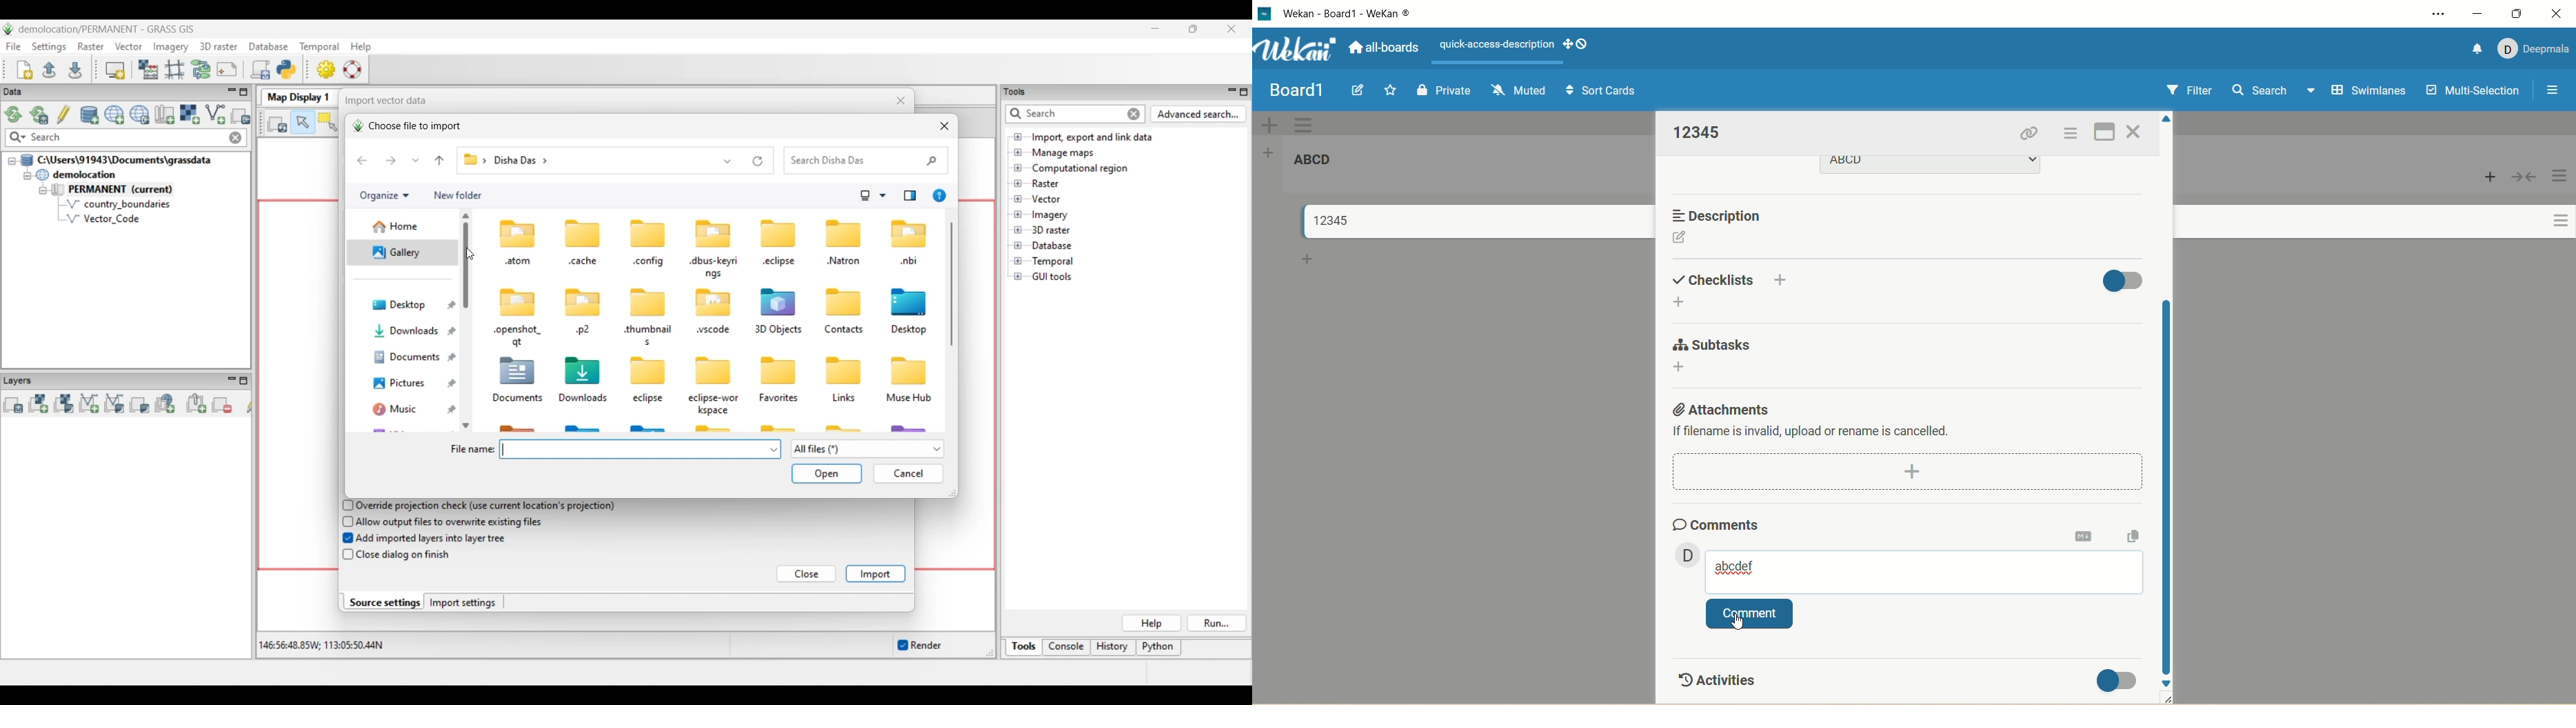 The width and height of the screenshot is (2576, 728). Describe the element at coordinates (1813, 433) in the screenshot. I see `text` at that location.